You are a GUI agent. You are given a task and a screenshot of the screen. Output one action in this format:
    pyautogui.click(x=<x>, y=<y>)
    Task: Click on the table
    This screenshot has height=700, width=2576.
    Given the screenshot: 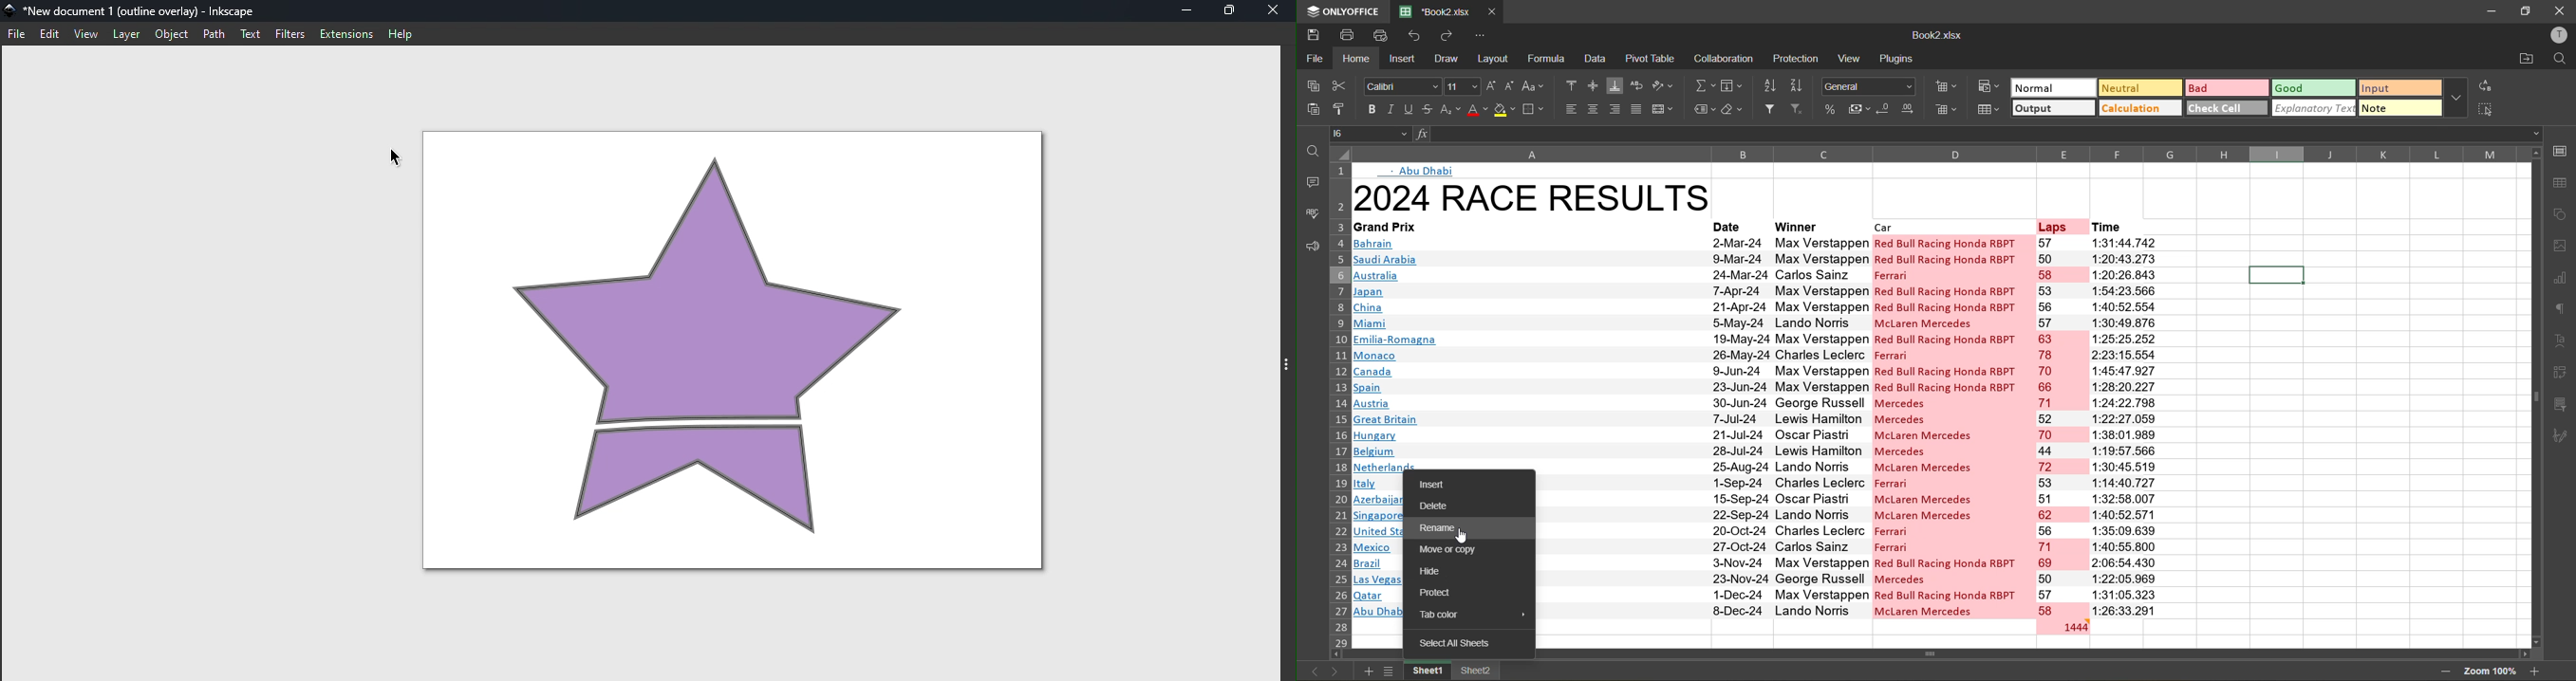 What is the action you would take?
    pyautogui.click(x=2562, y=181)
    